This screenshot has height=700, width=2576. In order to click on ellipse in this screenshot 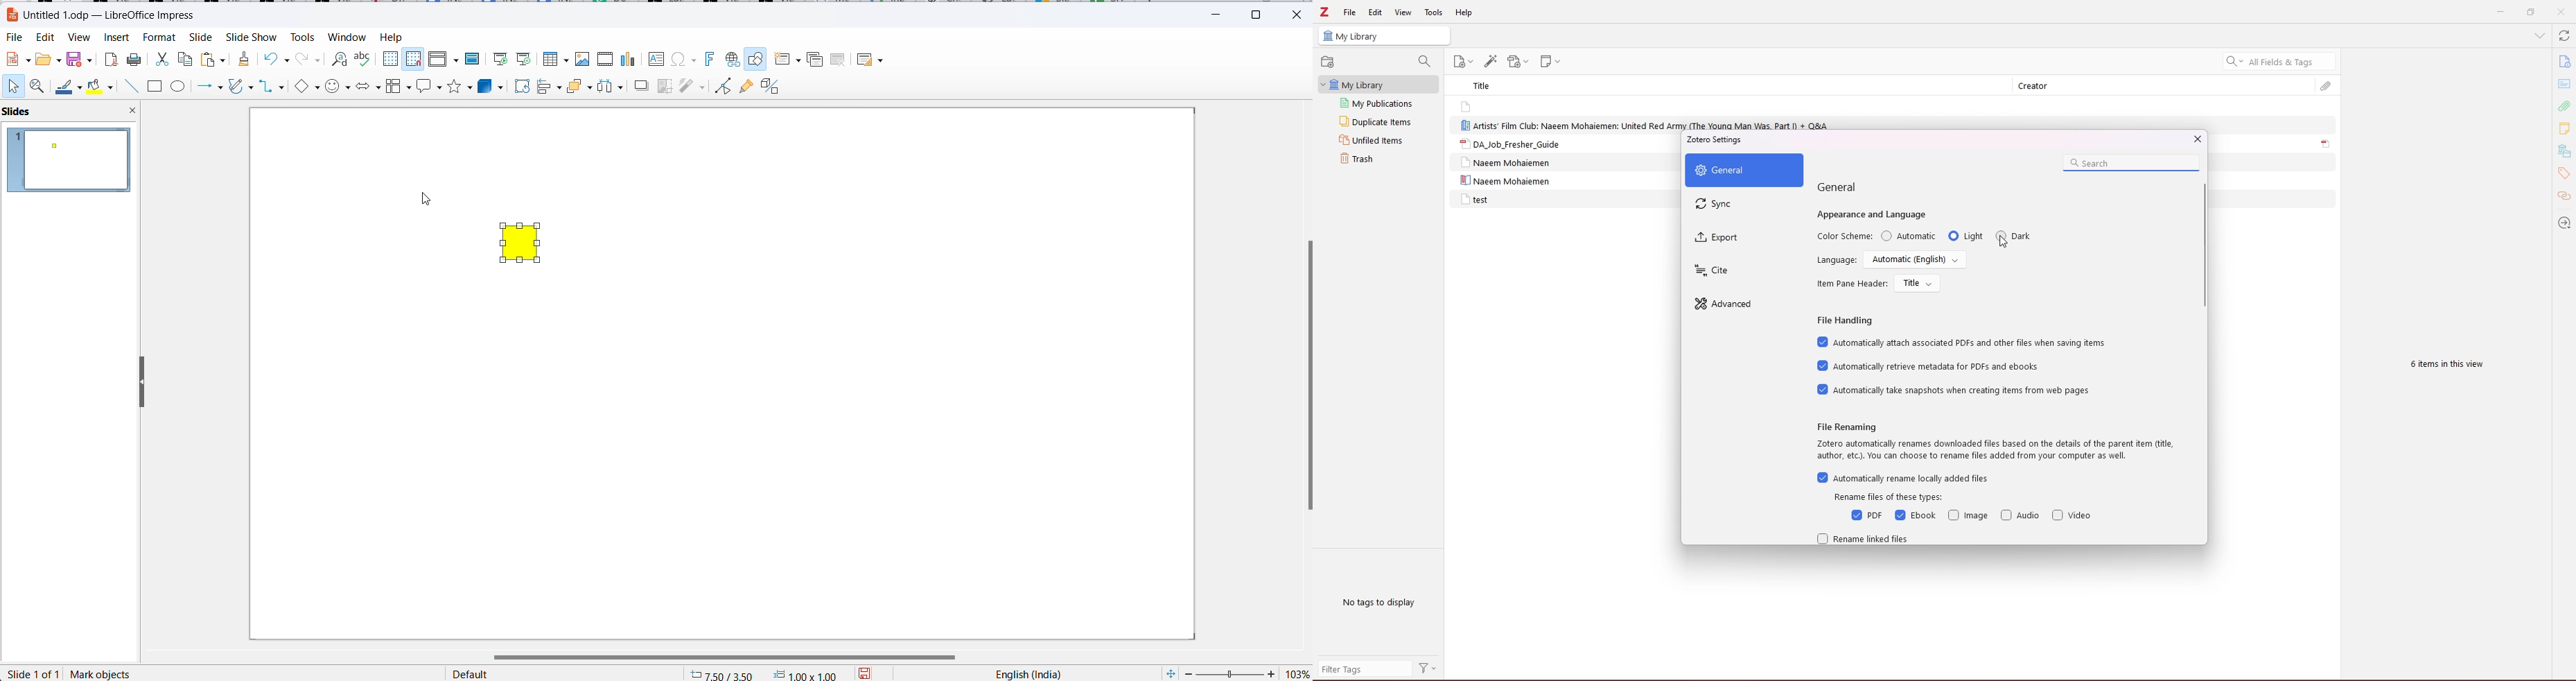, I will do `click(181, 87)`.